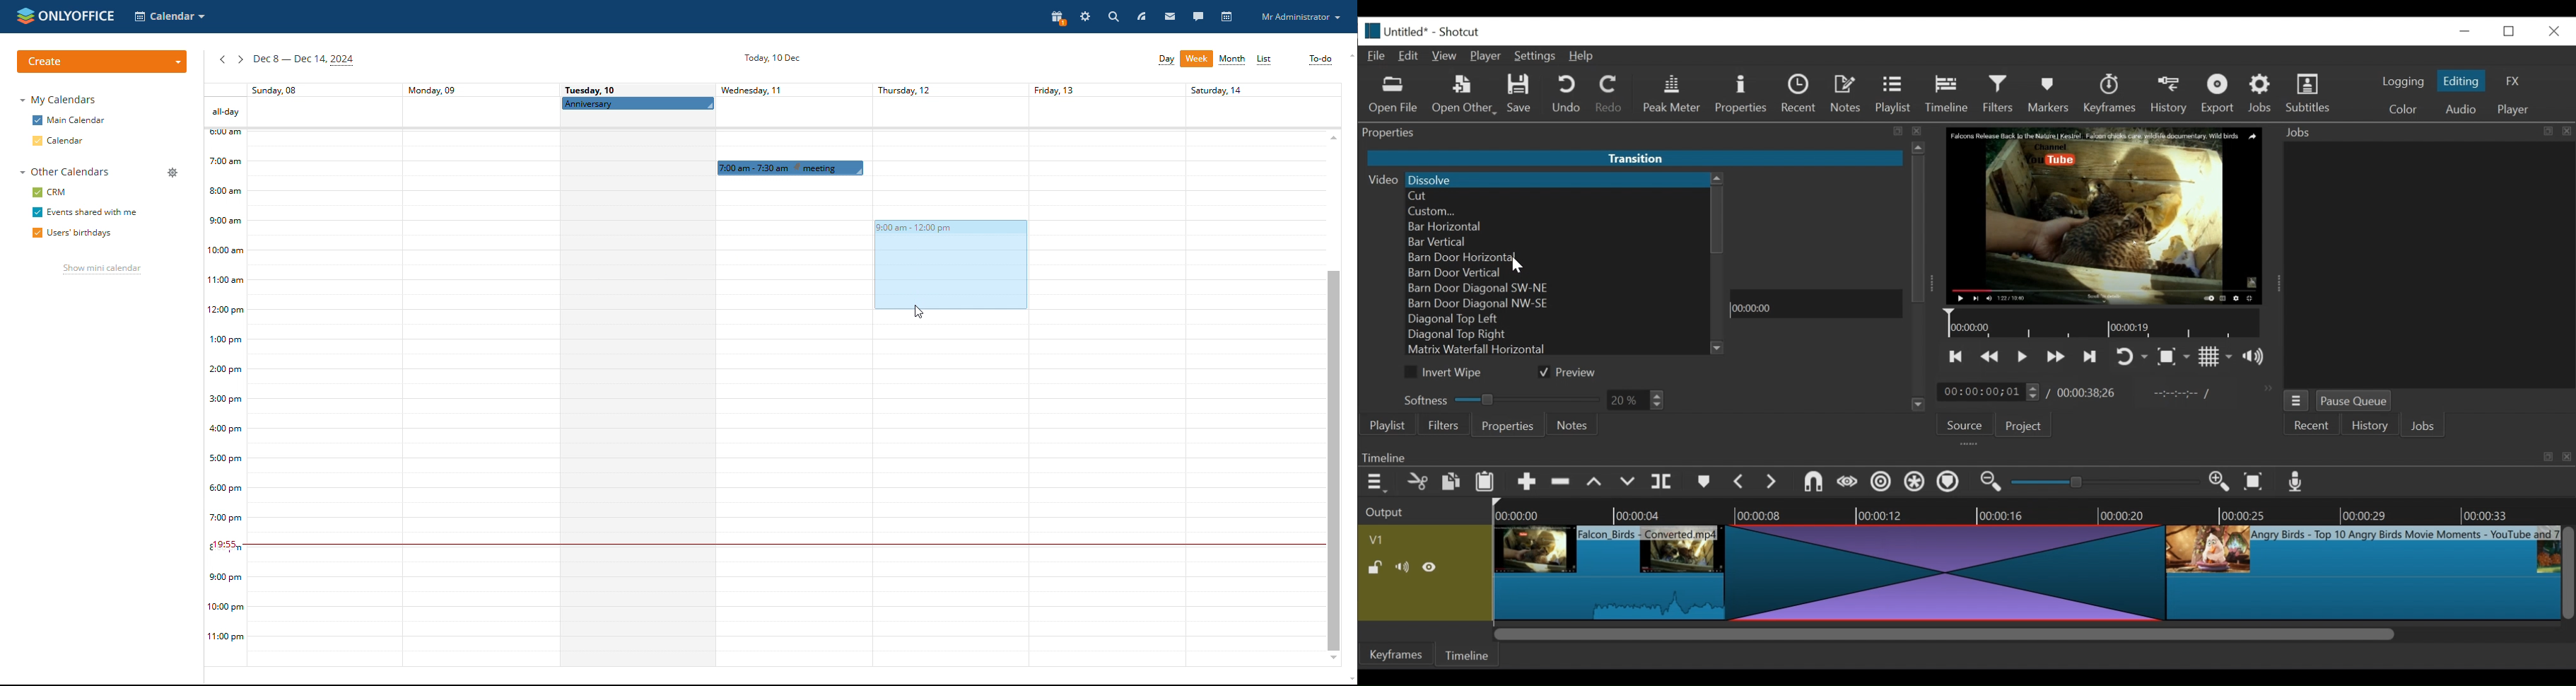 This screenshot has height=700, width=2576. I want to click on color, so click(2402, 111).